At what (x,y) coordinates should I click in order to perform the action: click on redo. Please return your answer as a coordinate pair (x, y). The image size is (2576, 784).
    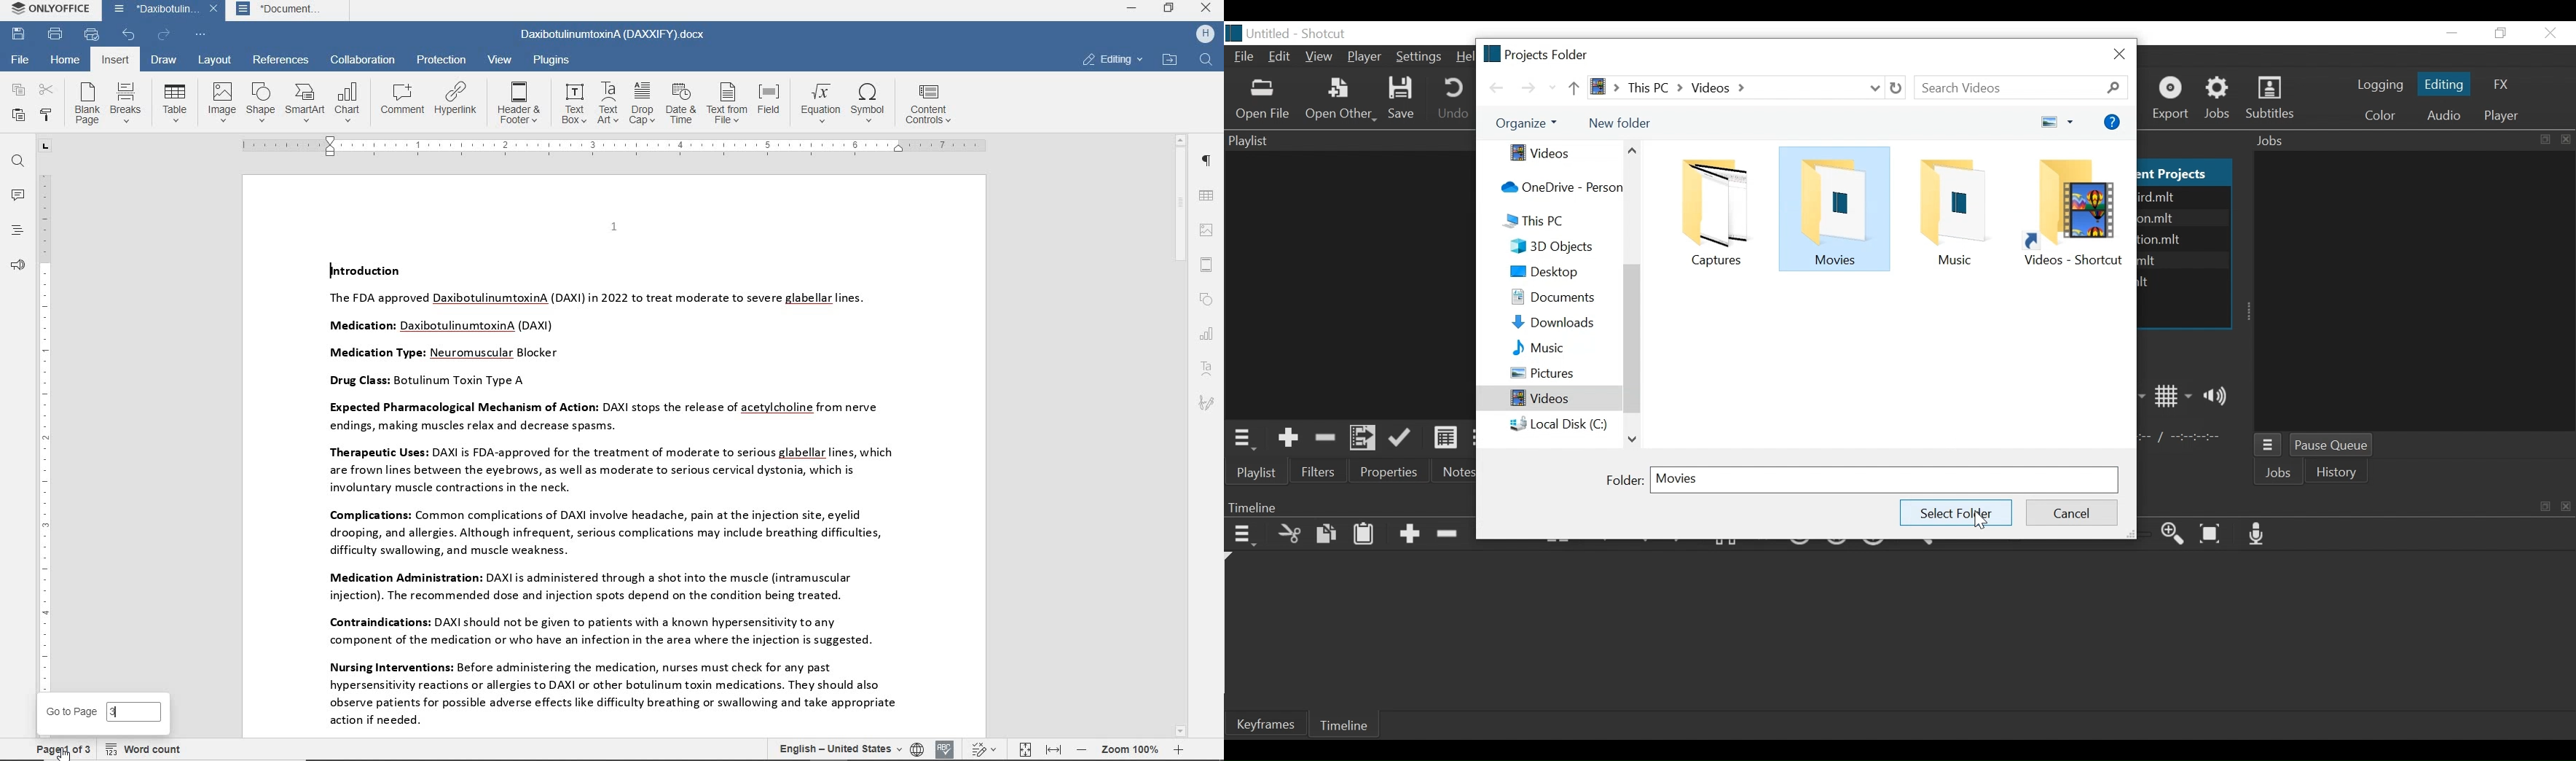
    Looking at the image, I should click on (164, 34).